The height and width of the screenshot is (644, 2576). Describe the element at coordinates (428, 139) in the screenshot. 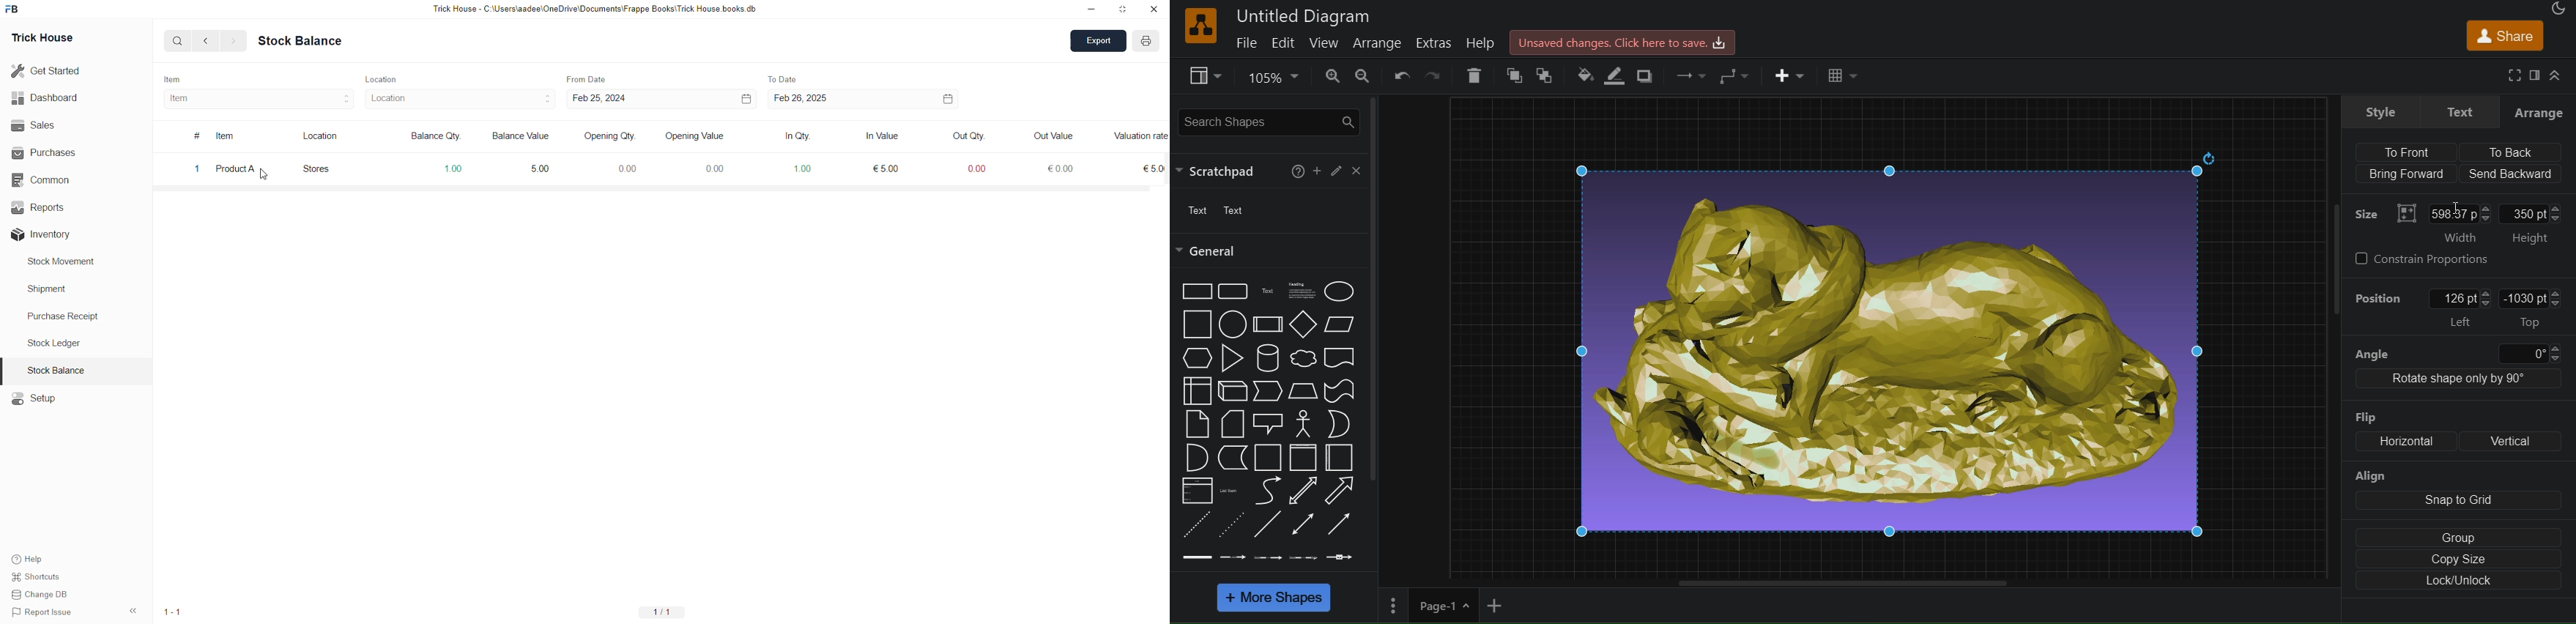

I see `Balance Qty` at that location.